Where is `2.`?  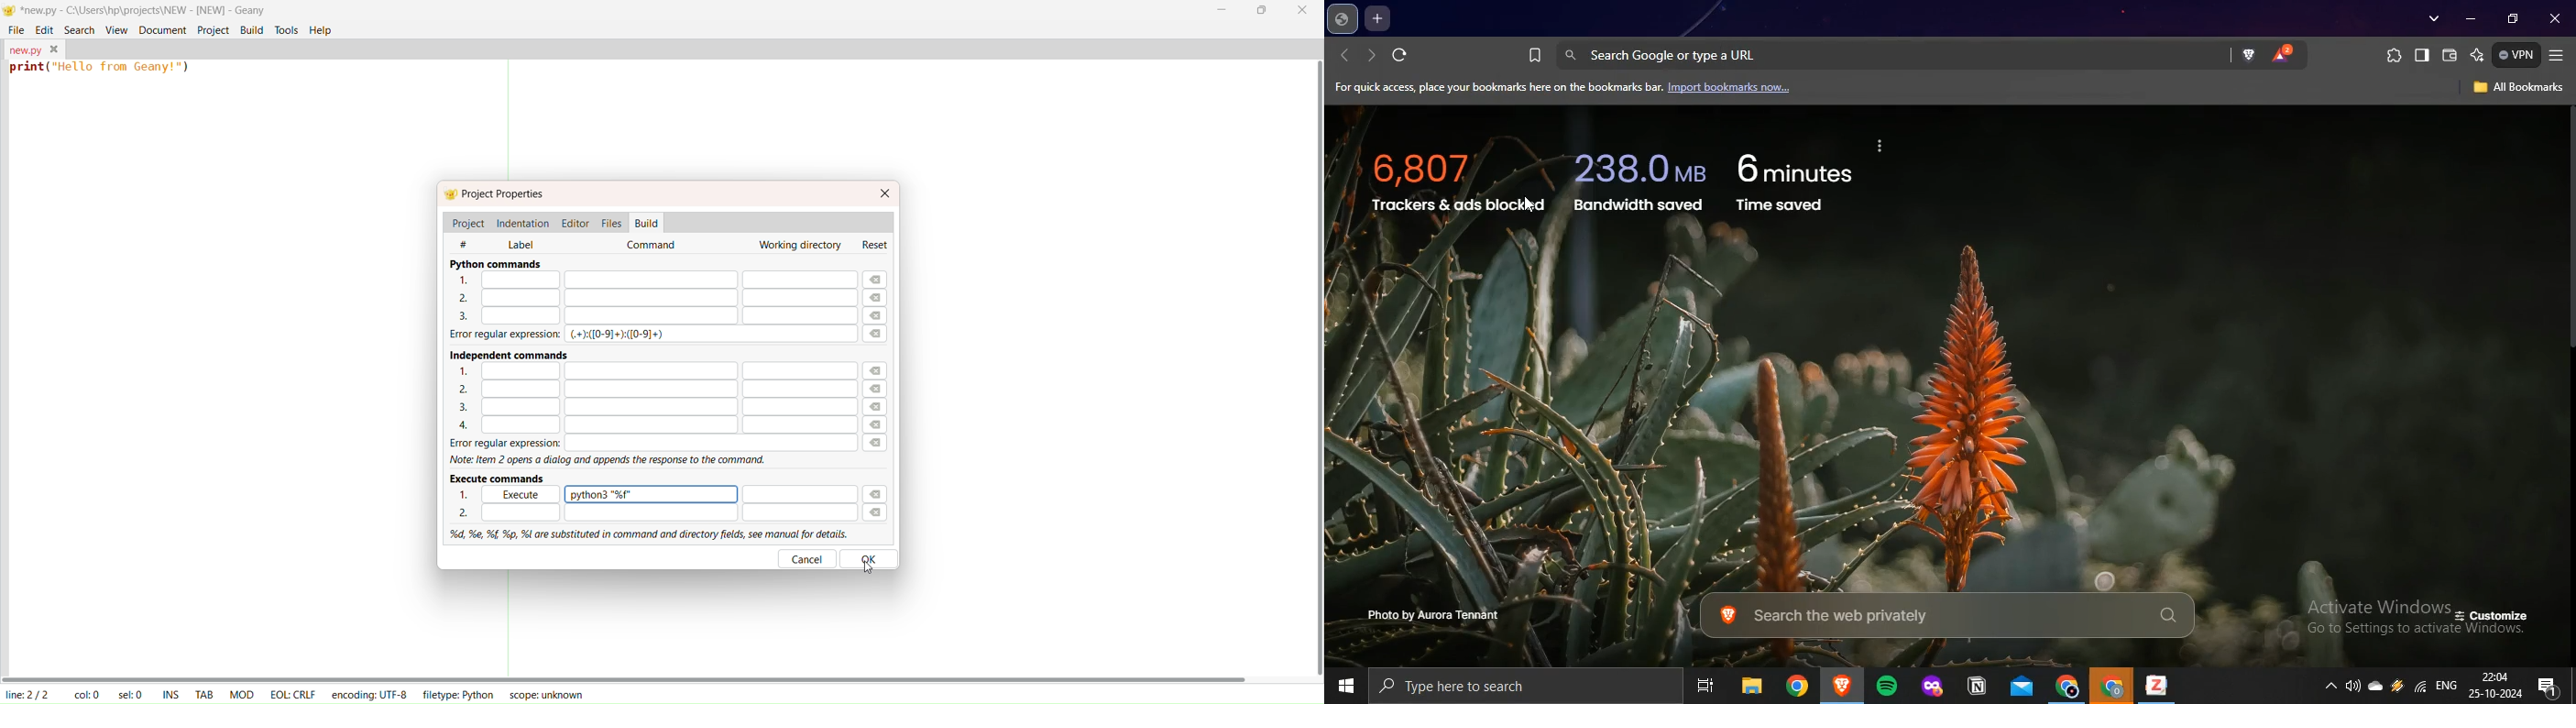
2. is located at coordinates (647, 389).